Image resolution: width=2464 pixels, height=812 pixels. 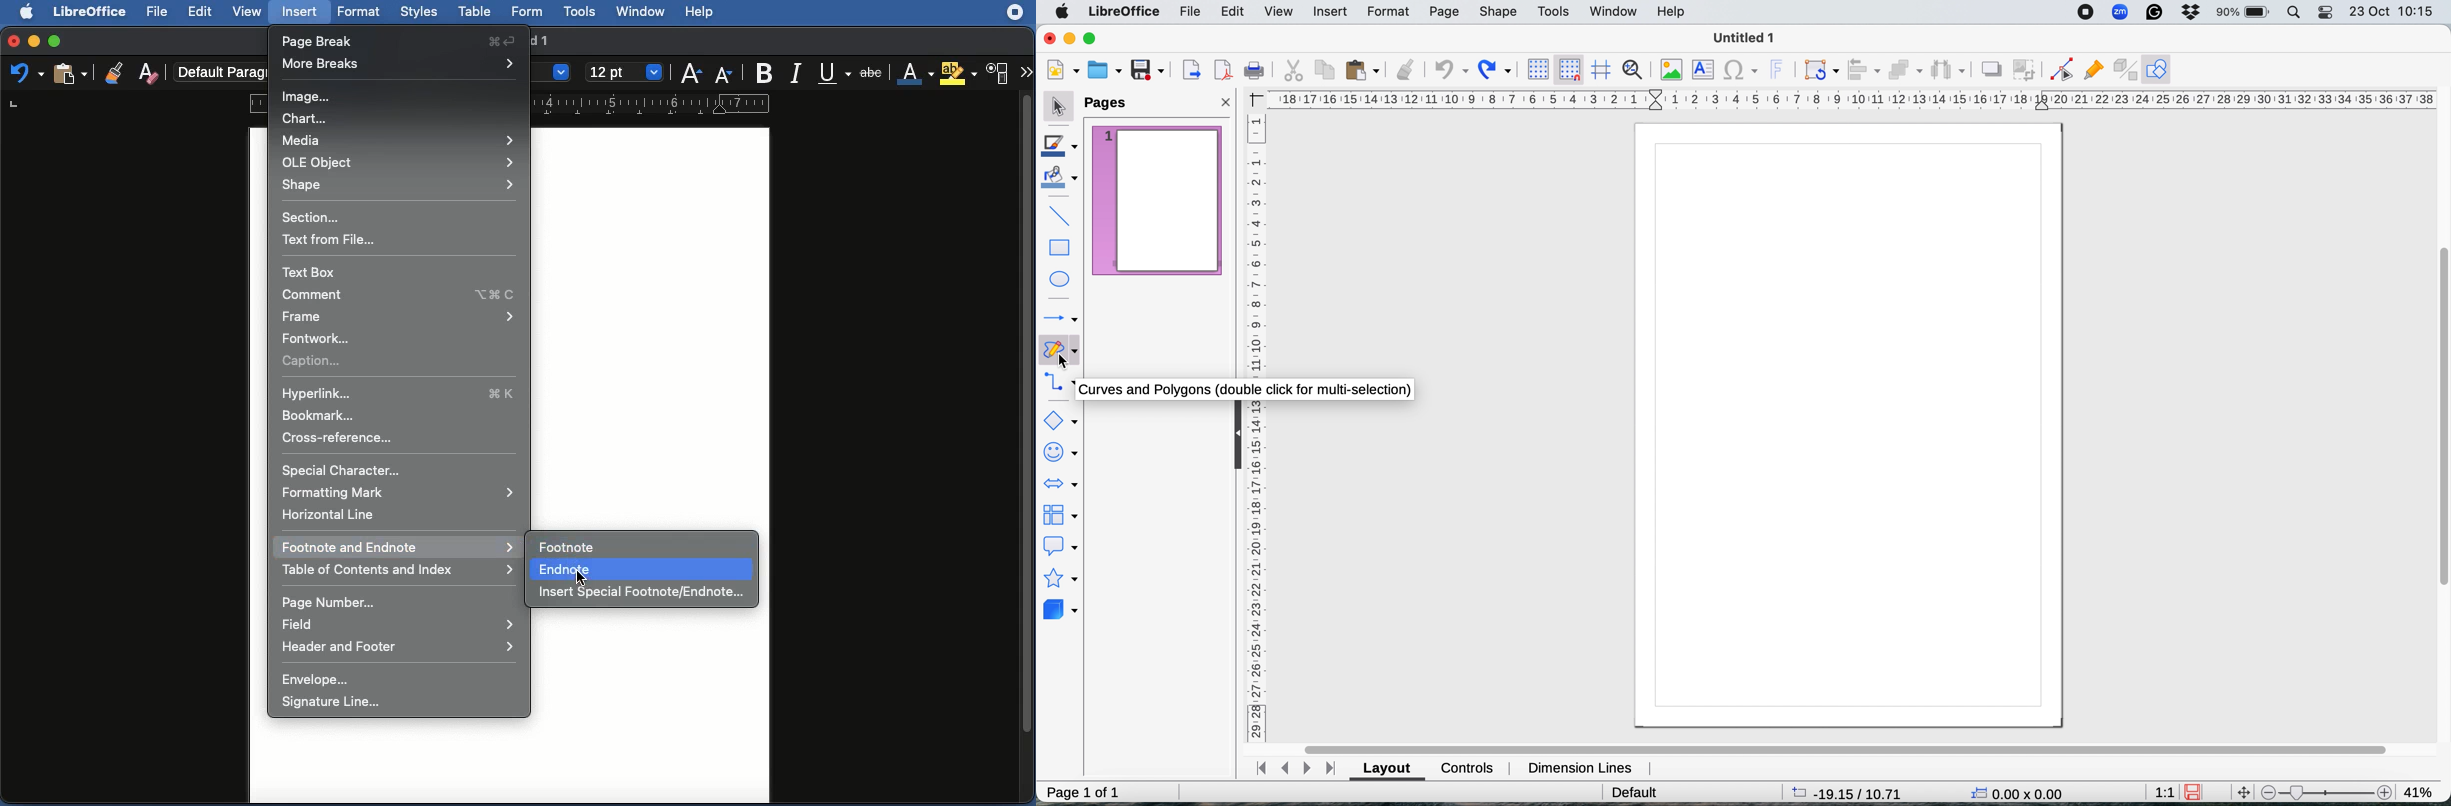 What do you see at coordinates (1112, 103) in the screenshot?
I see `pages` at bounding box center [1112, 103].